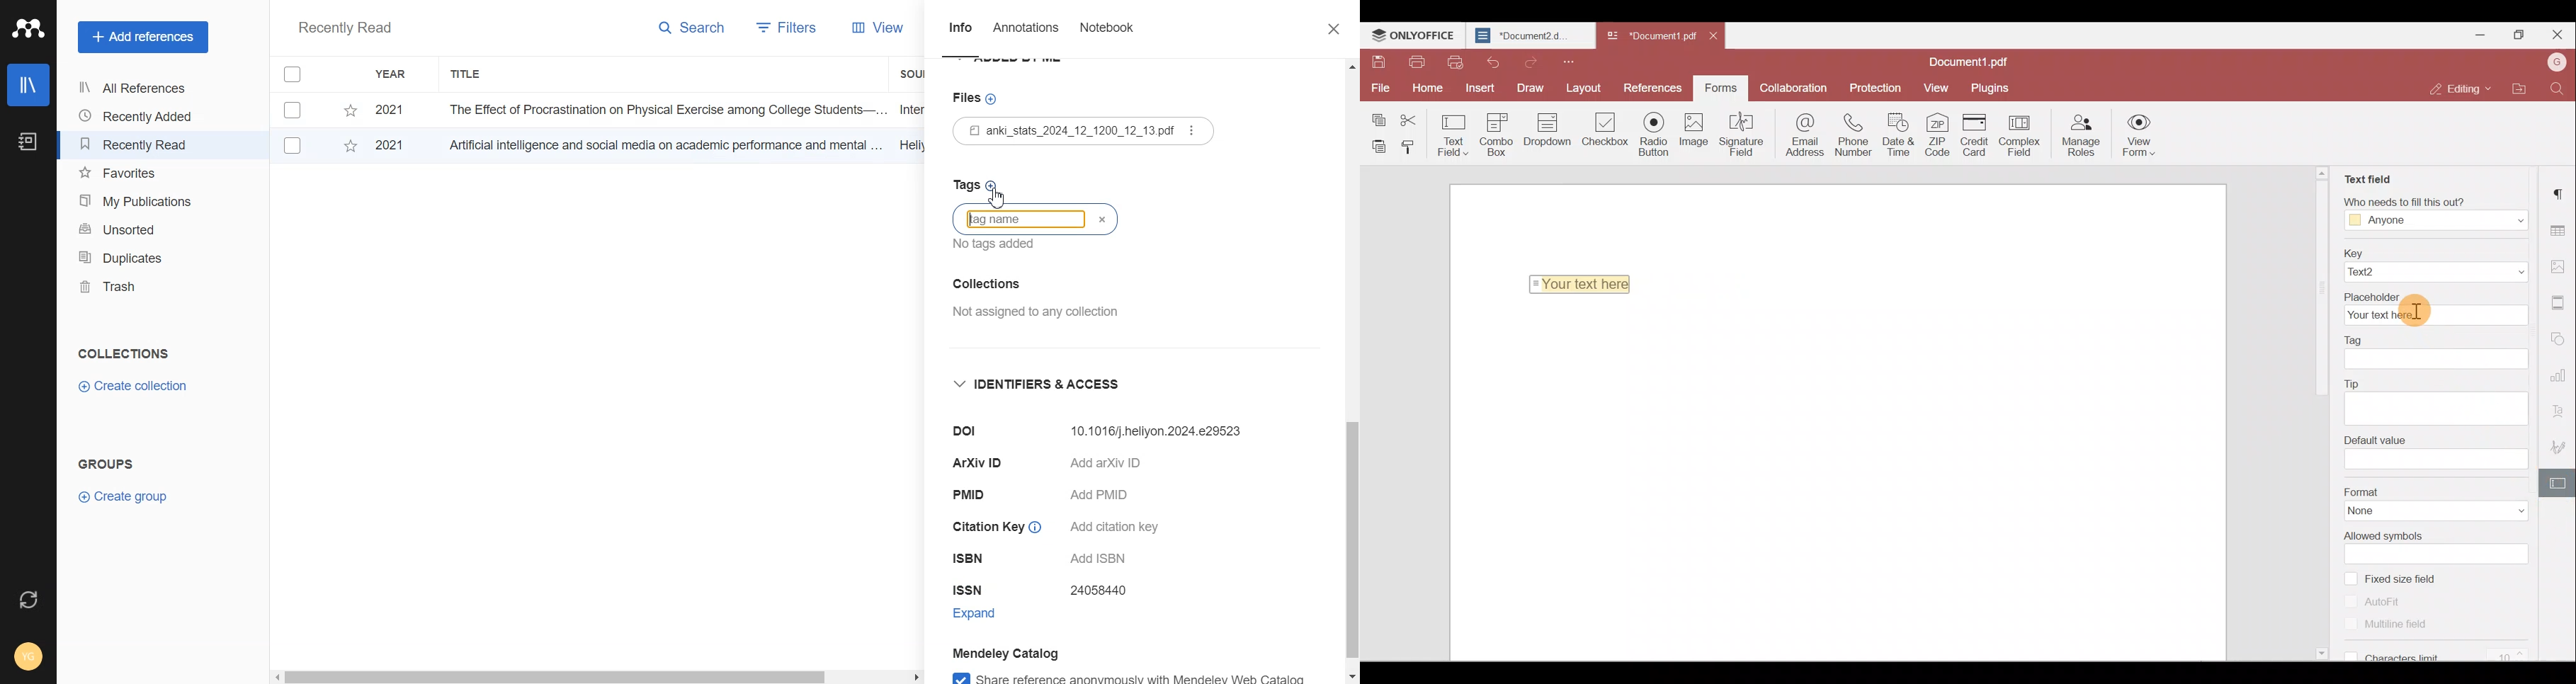  What do you see at coordinates (1143, 676) in the screenshot?
I see `Share reference anonymously with mendeley web catlog` at bounding box center [1143, 676].